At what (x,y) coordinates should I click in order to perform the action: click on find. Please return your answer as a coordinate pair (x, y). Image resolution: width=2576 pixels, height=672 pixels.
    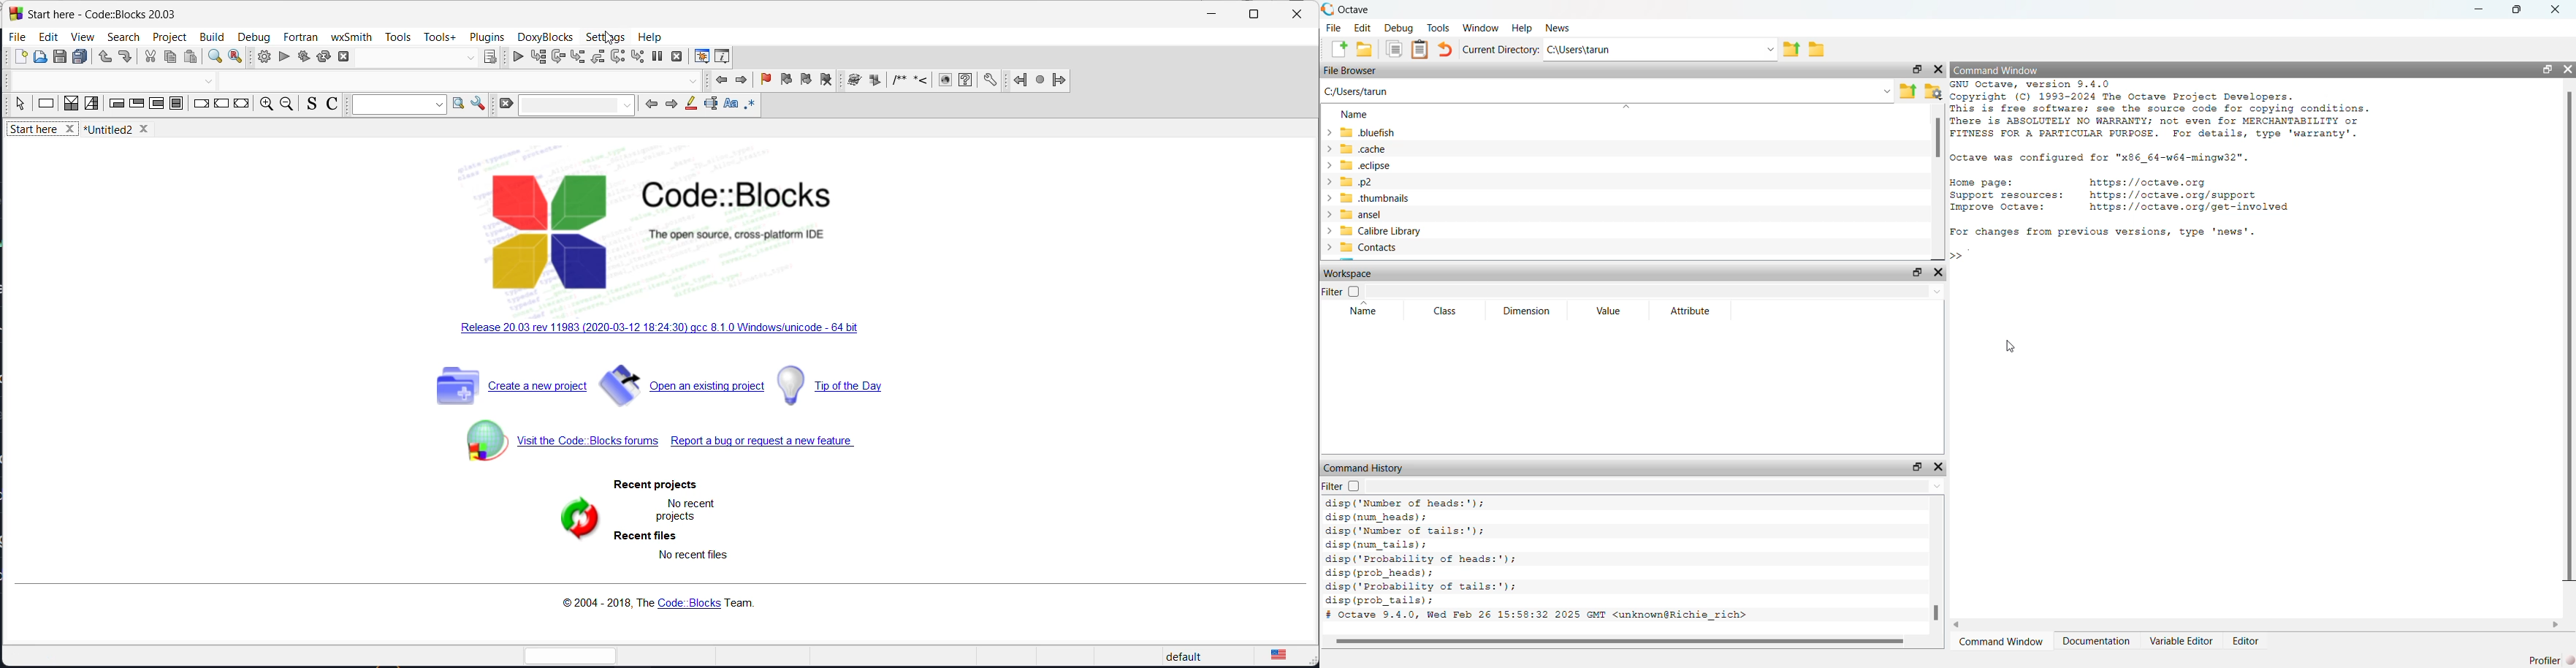
    Looking at the image, I should click on (213, 58).